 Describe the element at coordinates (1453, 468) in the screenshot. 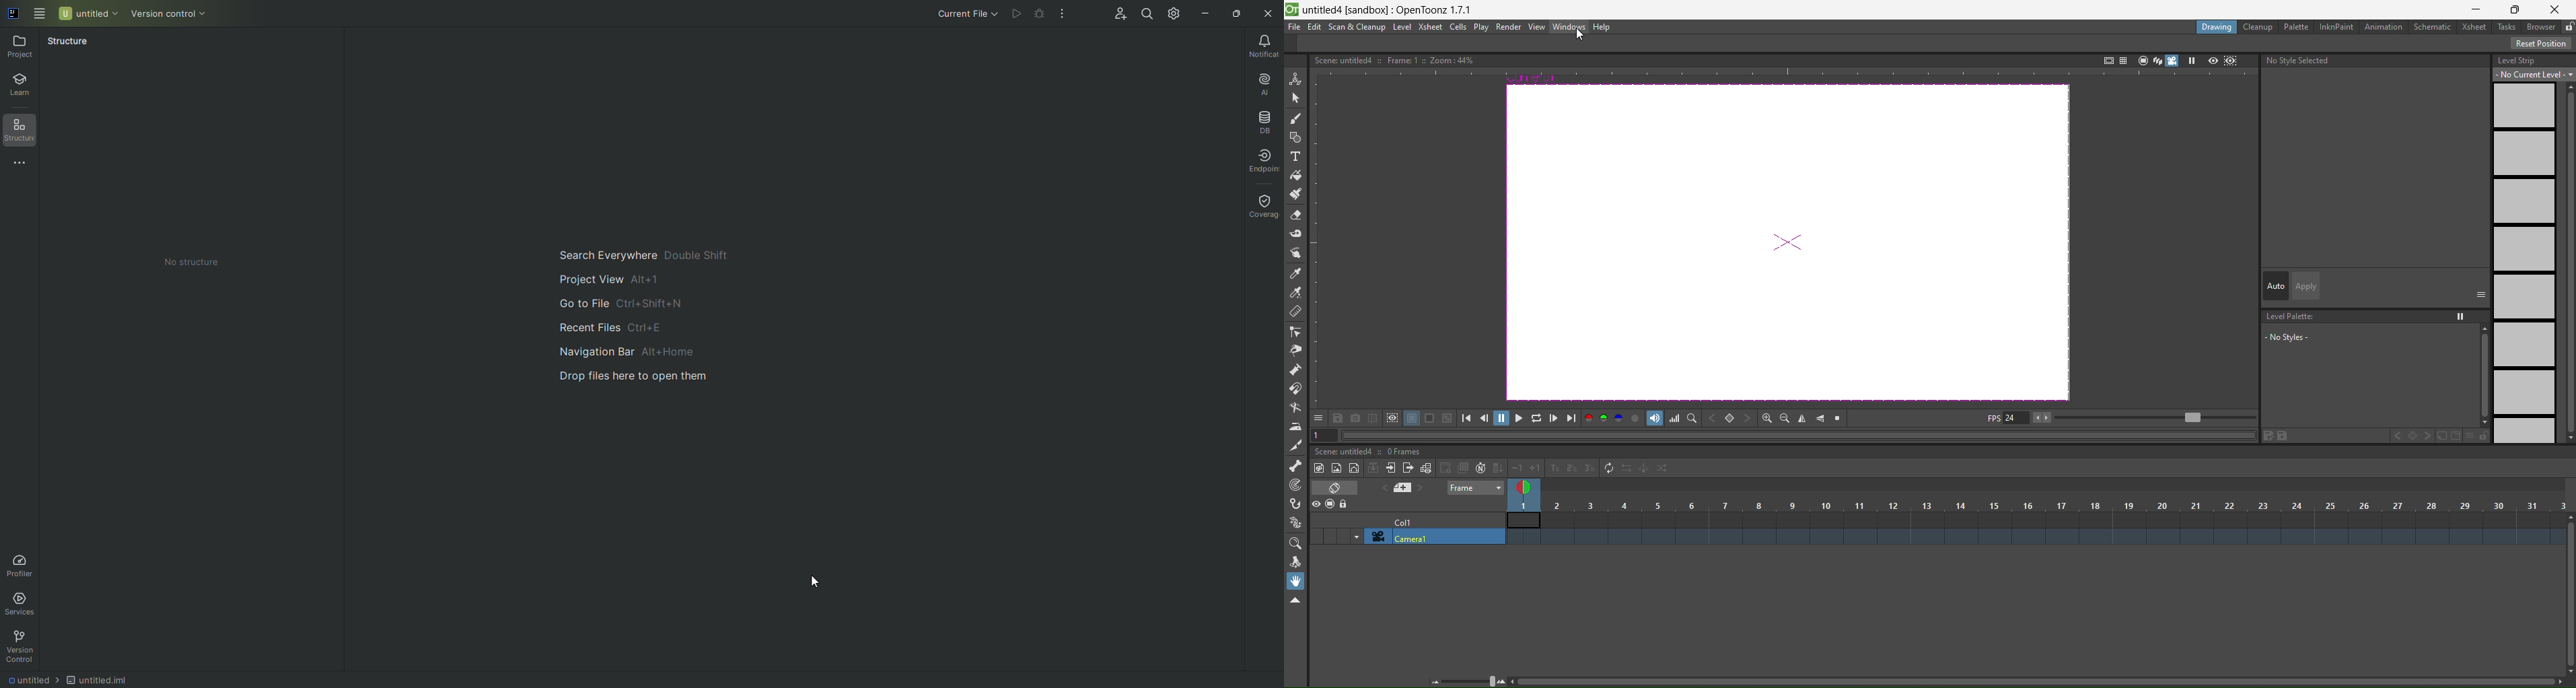

I see `create blank drawing` at that location.